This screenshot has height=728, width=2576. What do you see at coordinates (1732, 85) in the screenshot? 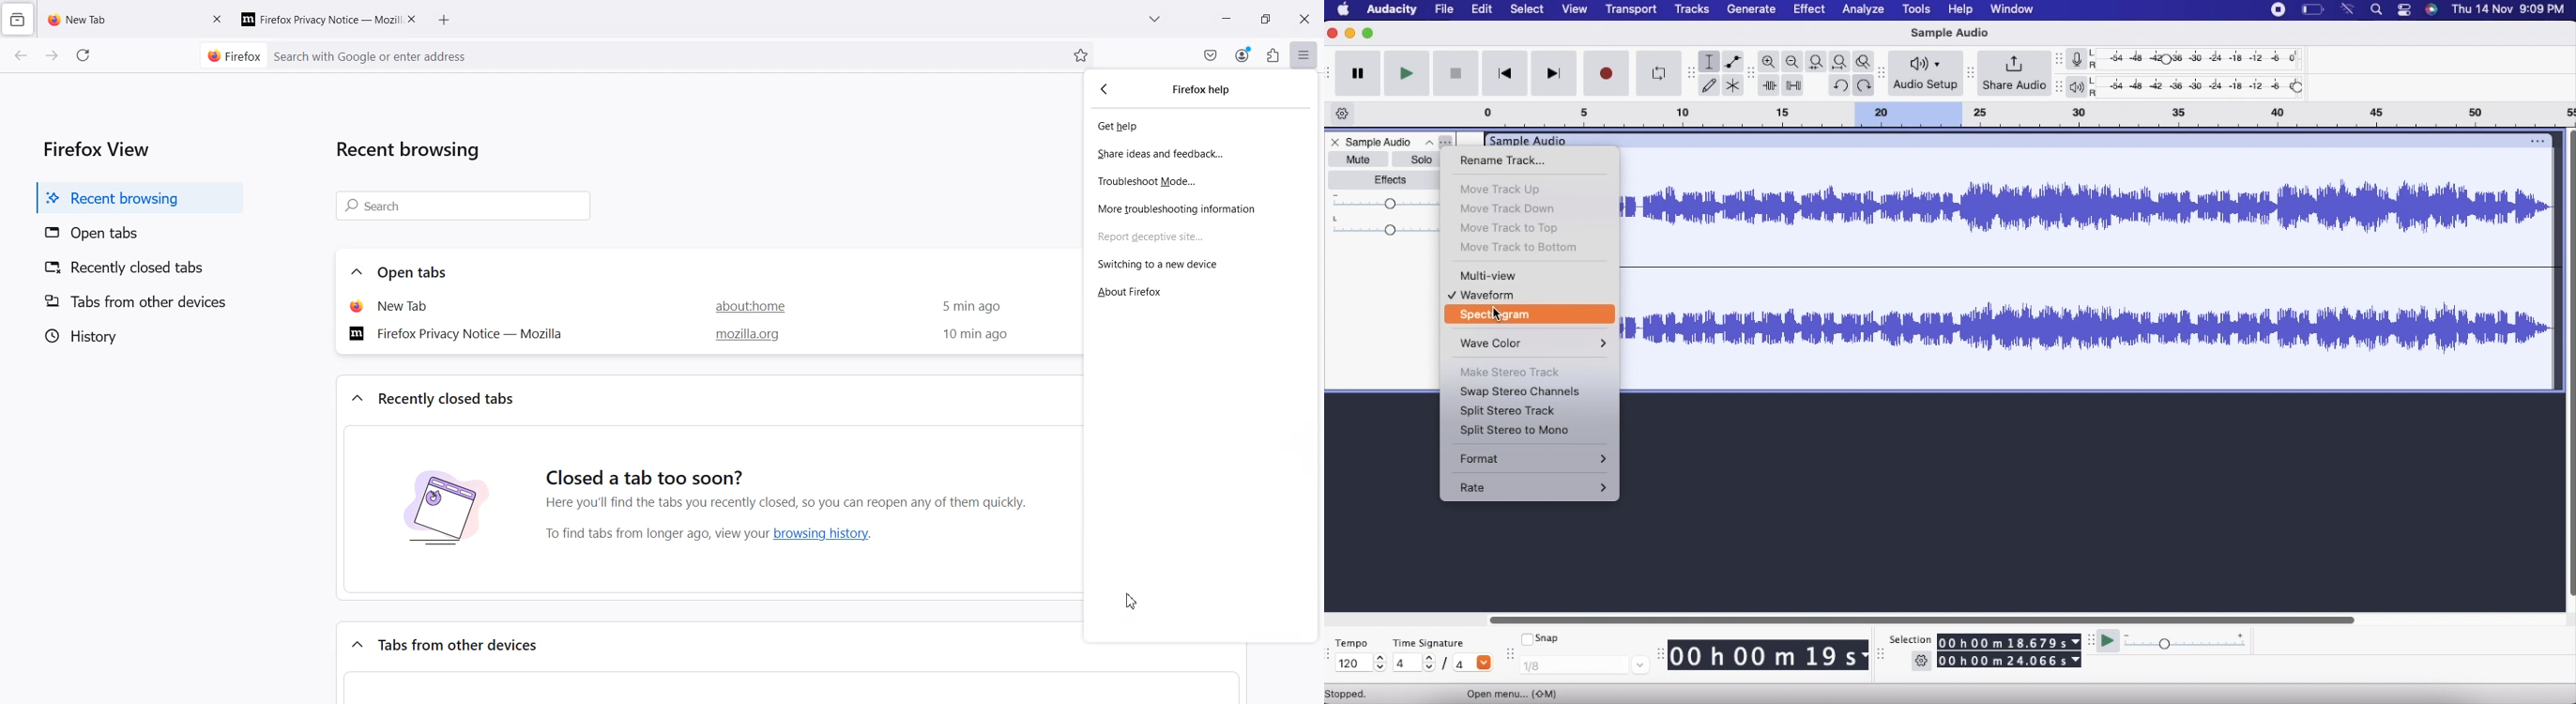
I see `Multi-tool` at bounding box center [1732, 85].